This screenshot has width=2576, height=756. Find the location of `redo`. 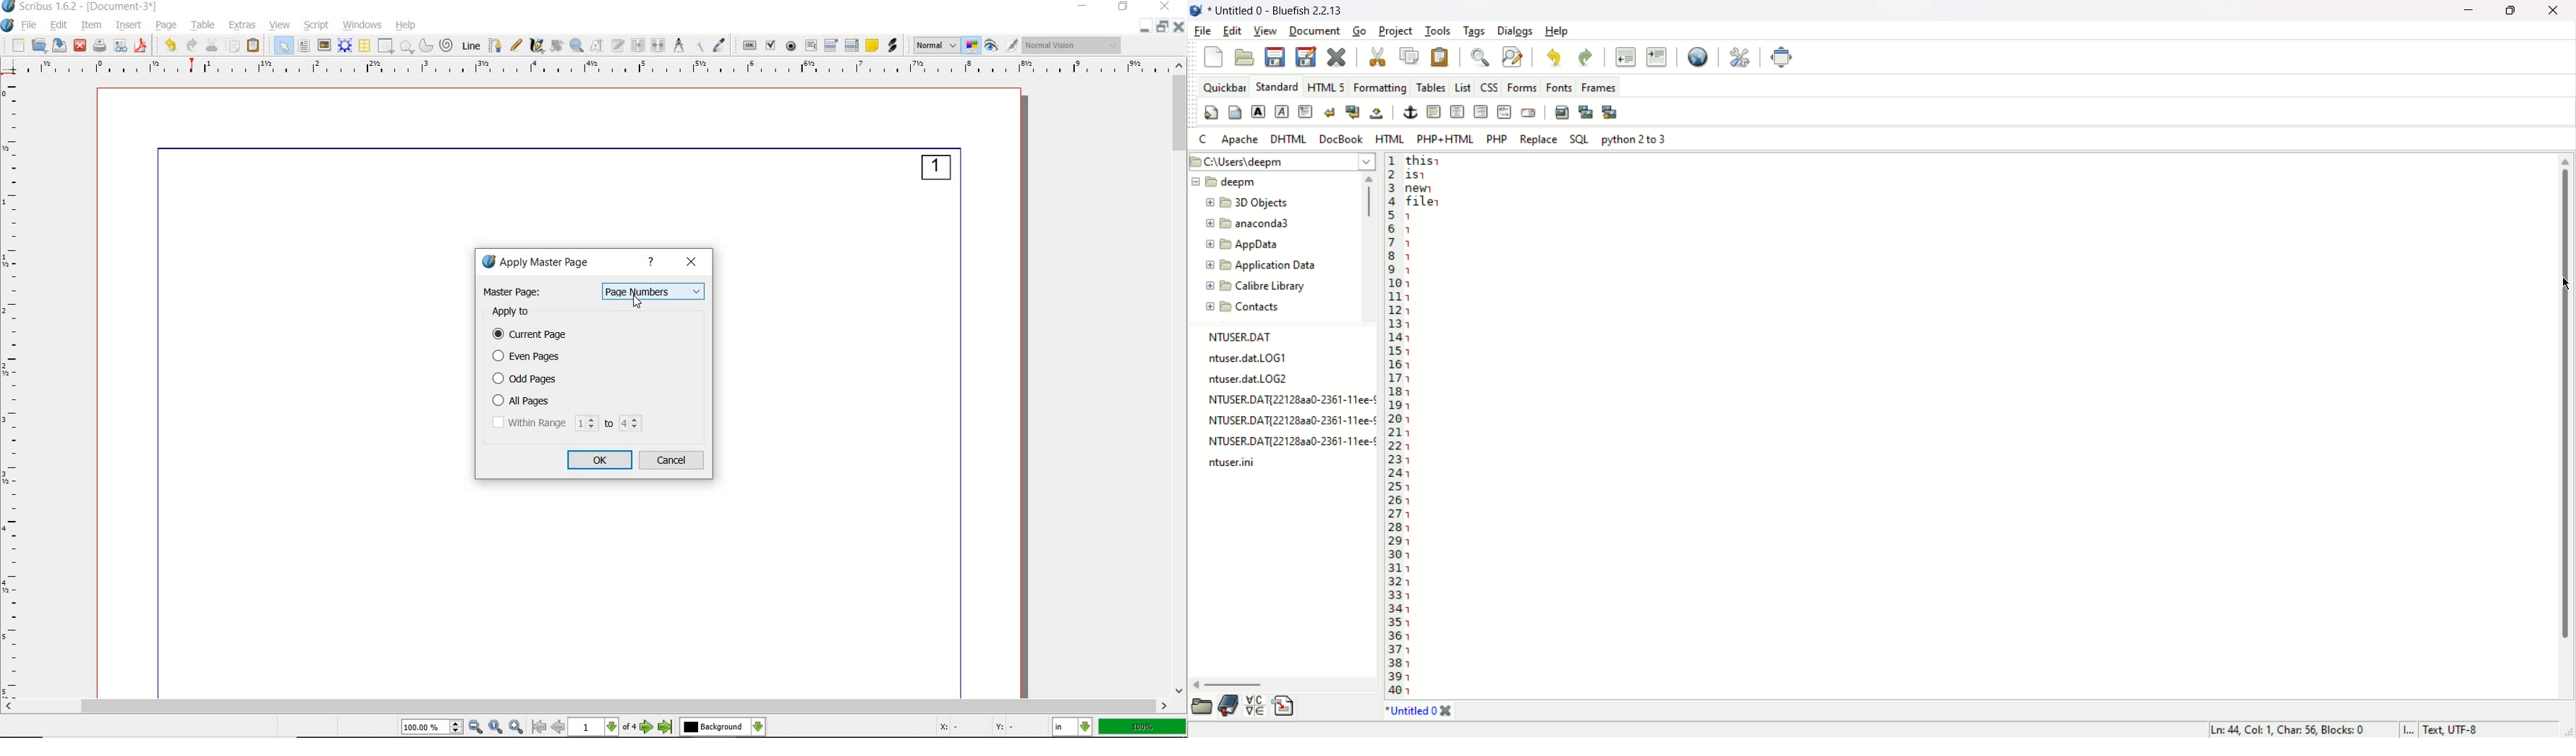

redo is located at coordinates (192, 46).